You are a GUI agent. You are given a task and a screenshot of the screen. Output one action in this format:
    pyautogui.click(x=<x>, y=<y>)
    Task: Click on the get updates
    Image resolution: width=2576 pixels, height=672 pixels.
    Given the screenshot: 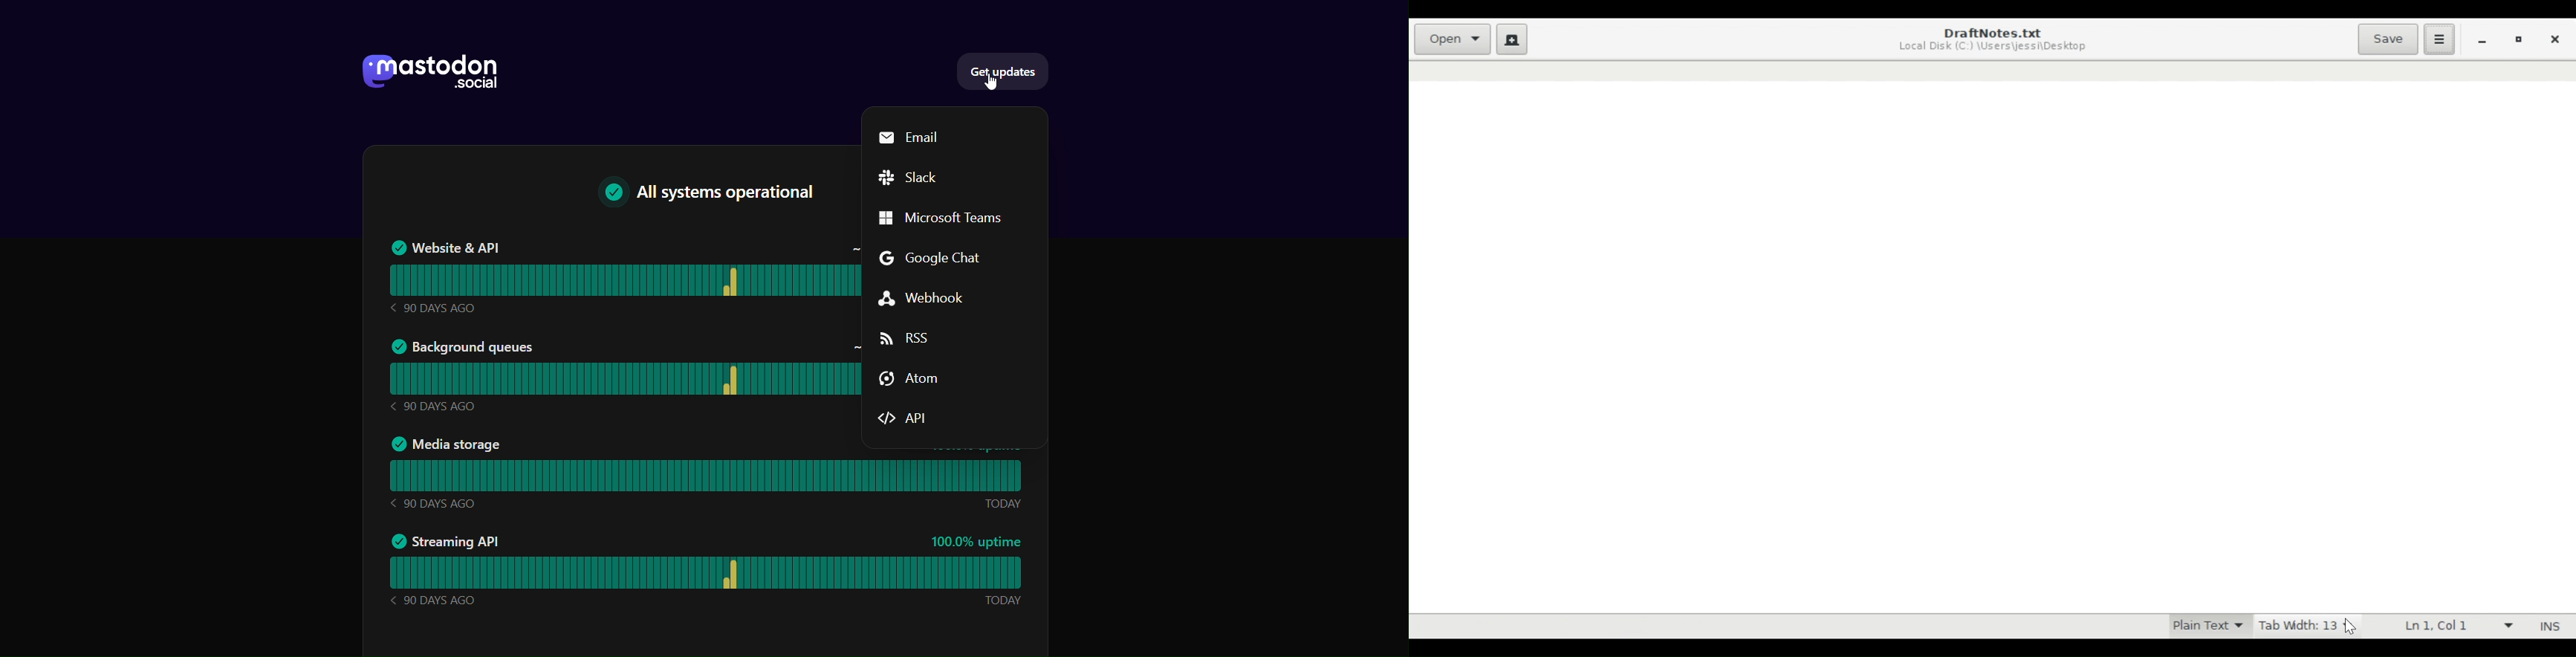 What is the action you would take?
    pyautogui.click(x=1006, y=71)
    